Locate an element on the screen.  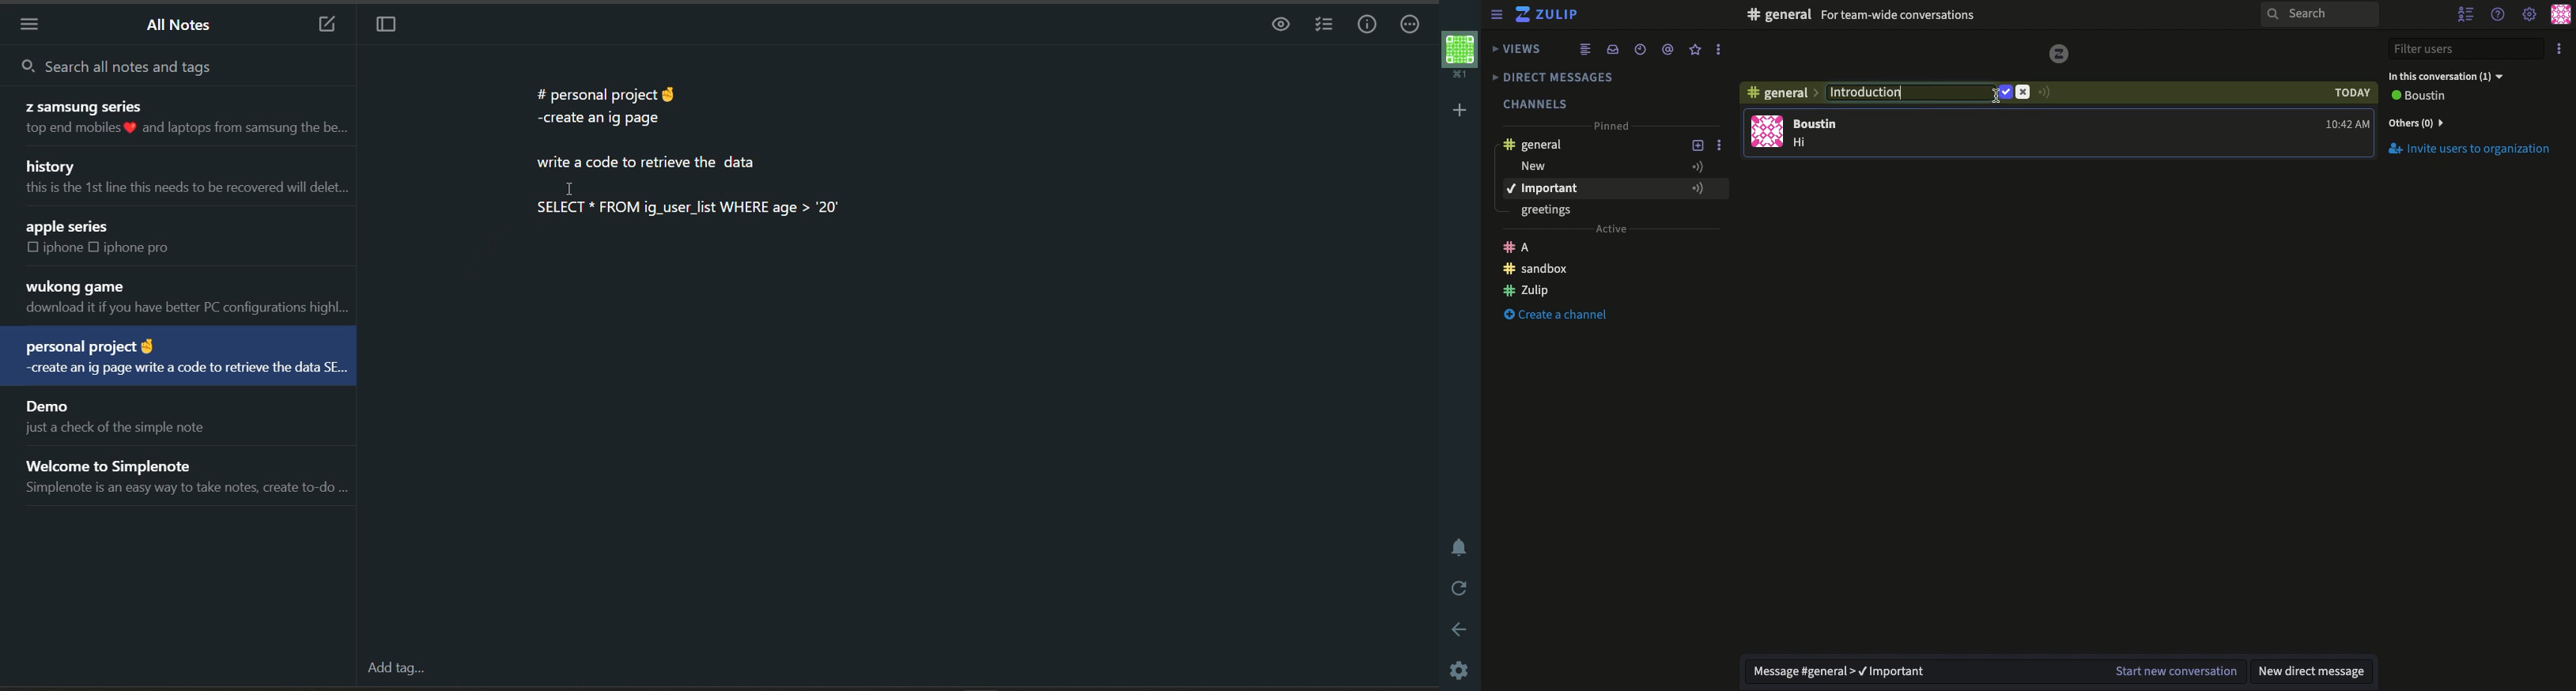
Channels is located at coordinates (1537, 100).